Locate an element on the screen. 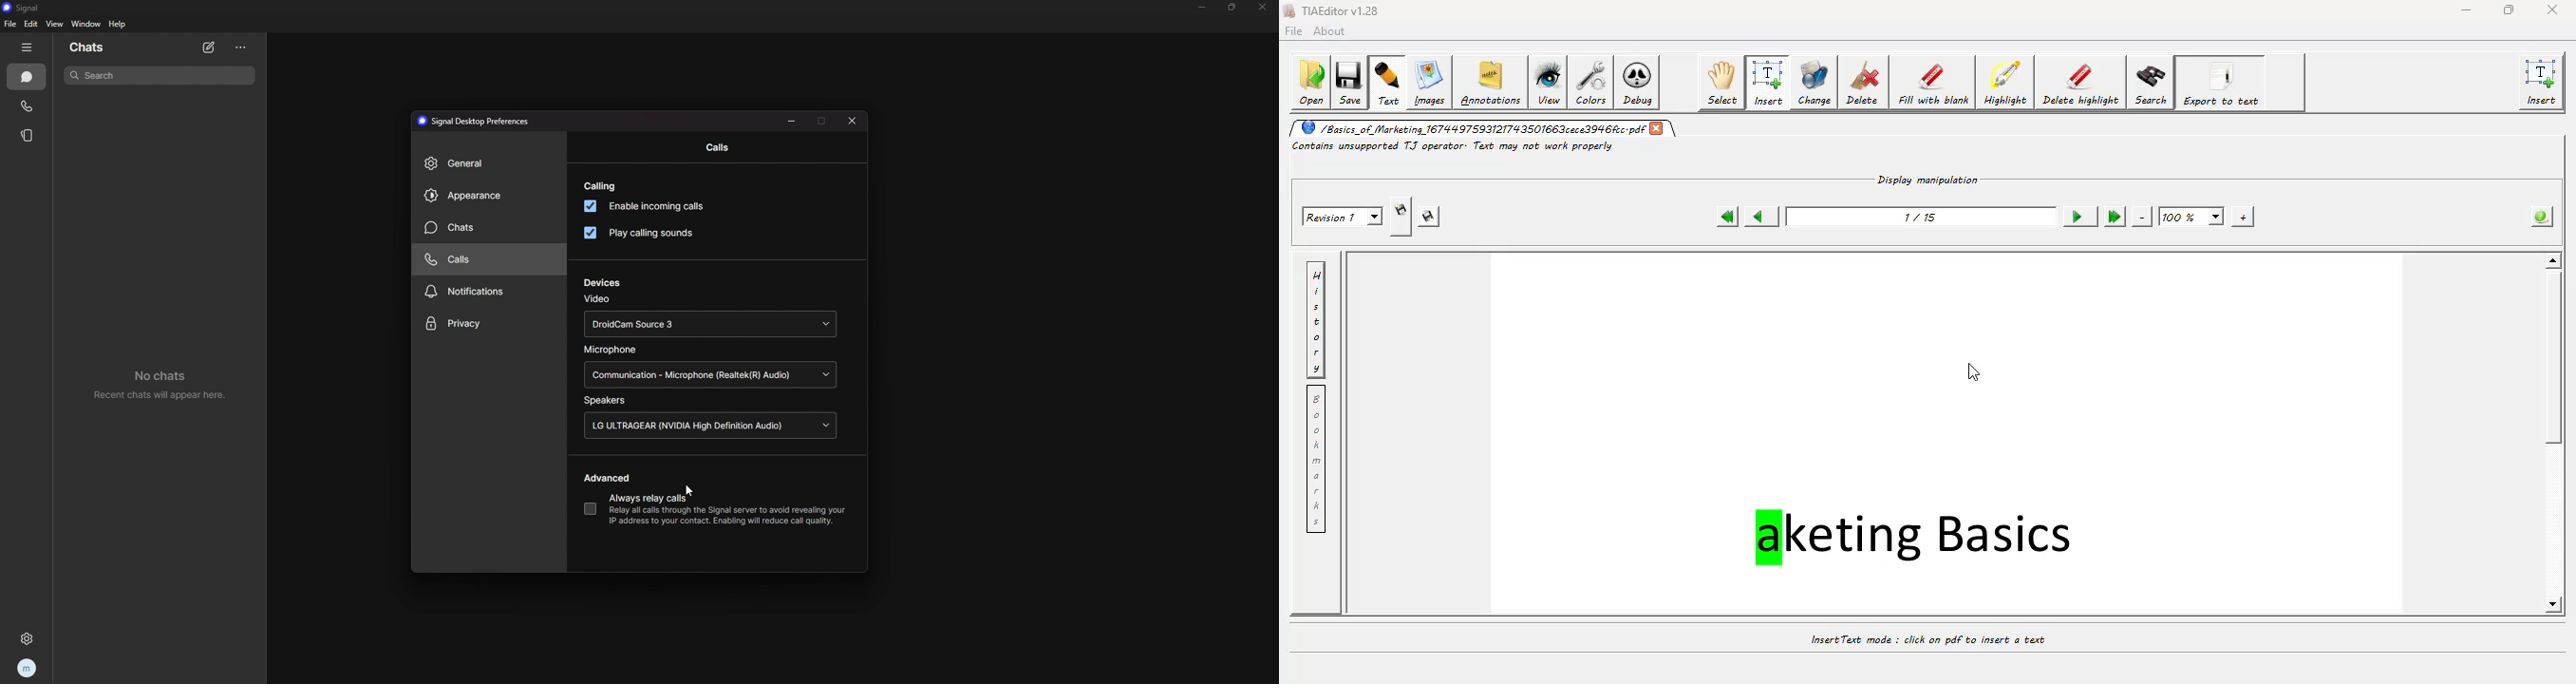 This screenshot has height=700, width=2576. appearance is located at coordinates (487, 197).